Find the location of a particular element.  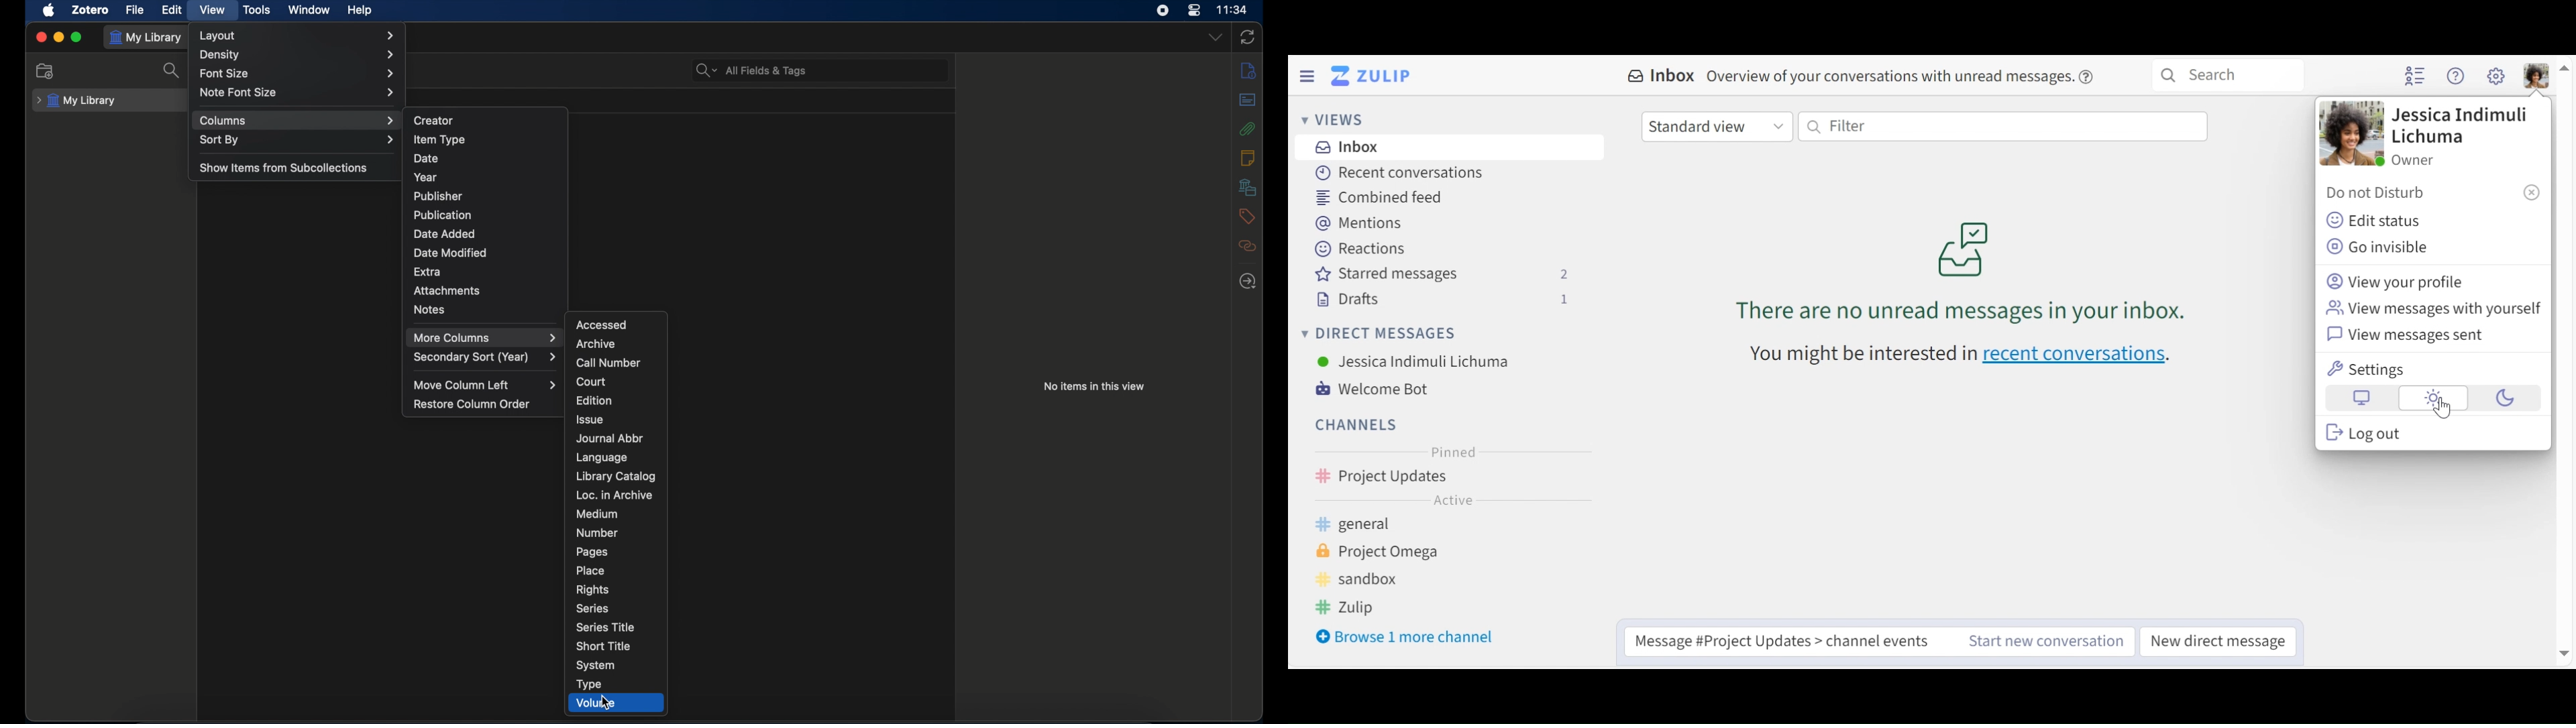

short title is located at coordinates (603, 646).